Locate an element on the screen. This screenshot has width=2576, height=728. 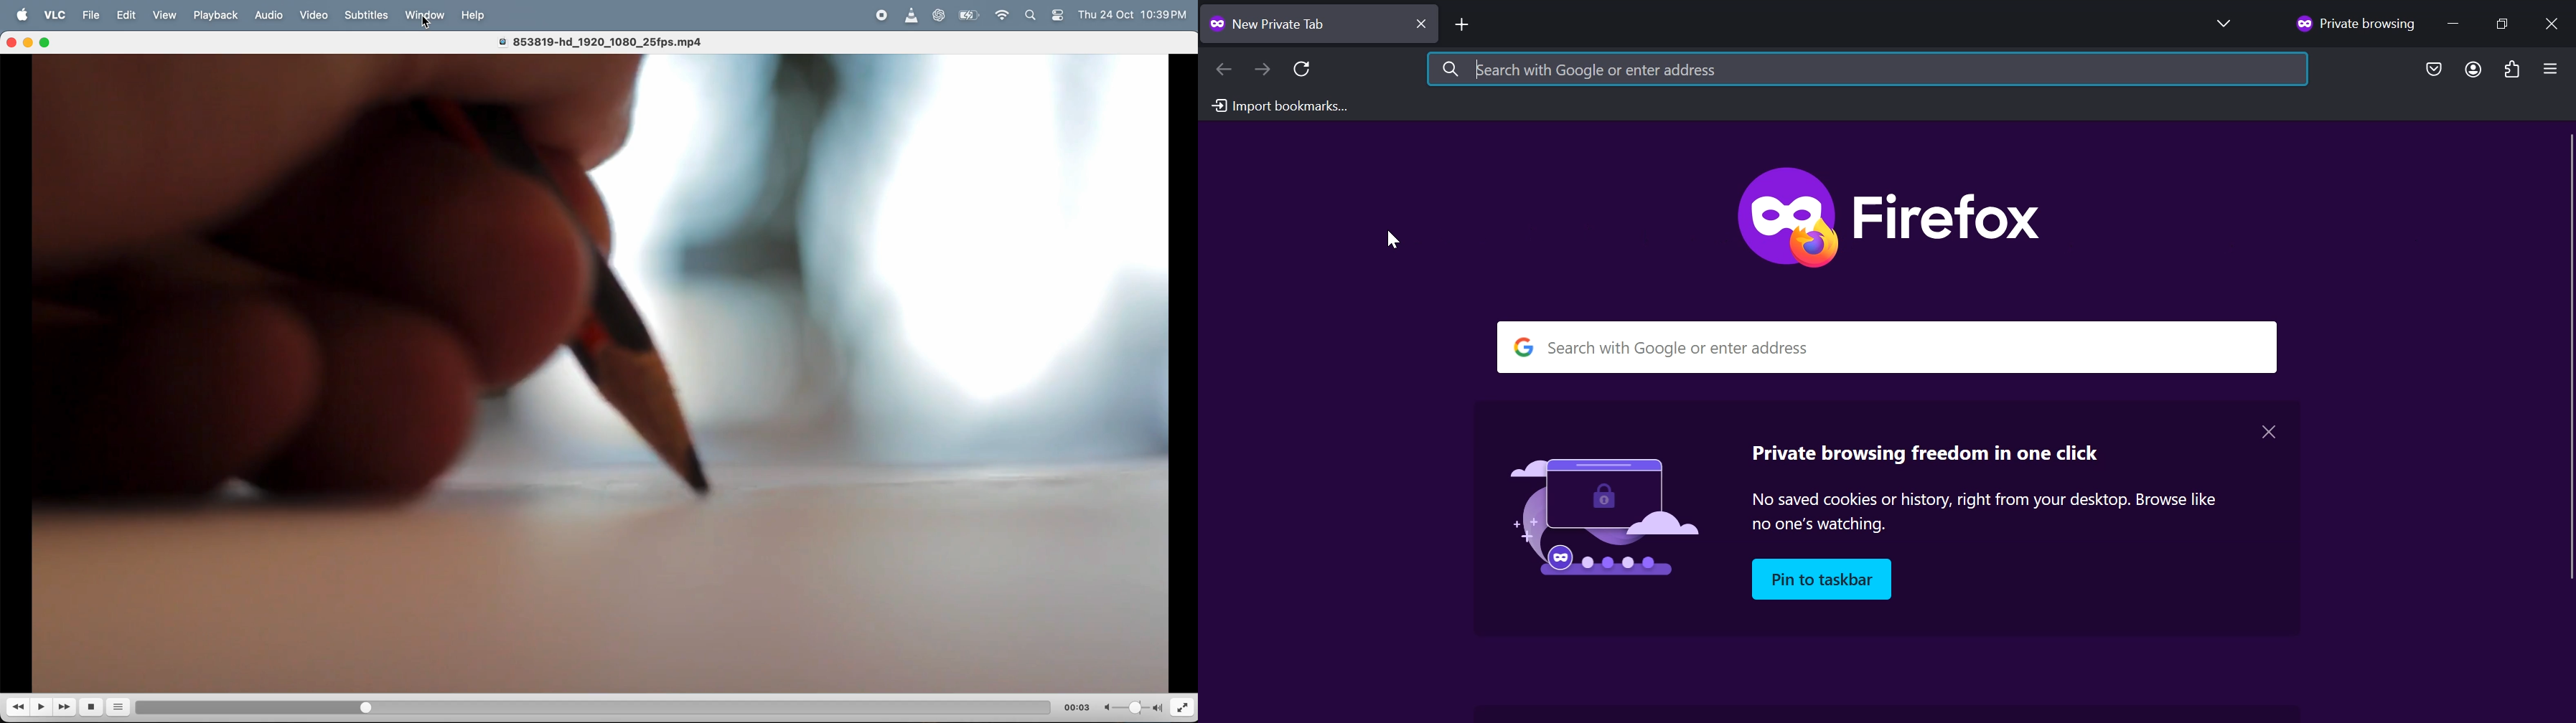
Image is located at coordinates (1601, 517).